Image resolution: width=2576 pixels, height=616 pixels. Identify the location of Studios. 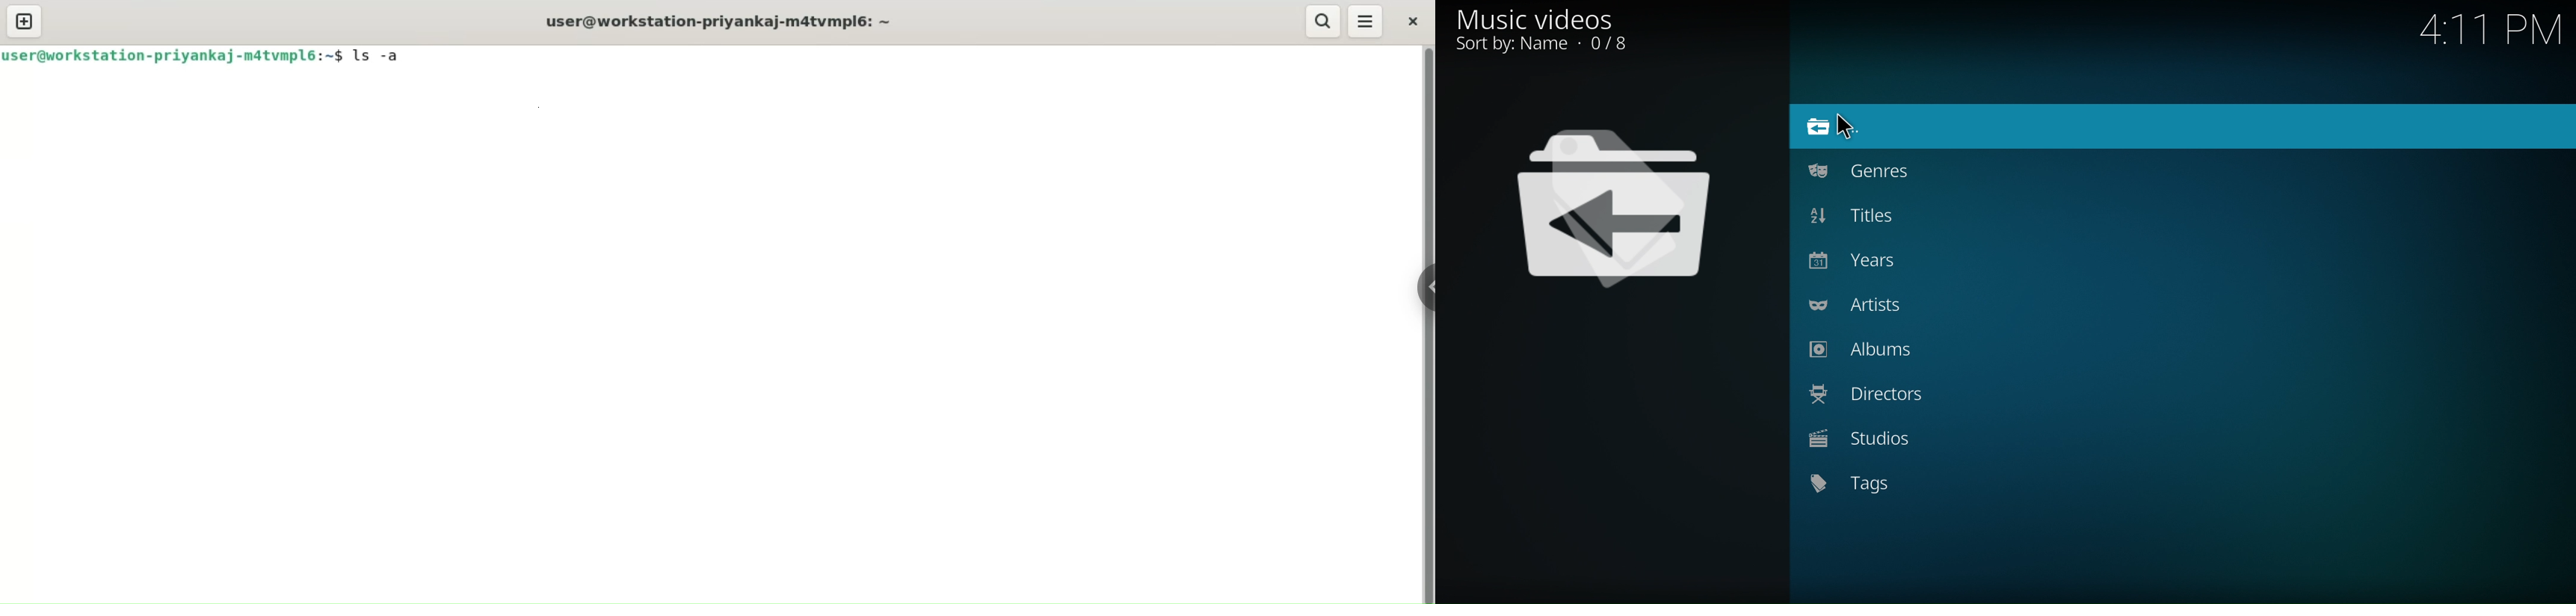
(1895, 441).